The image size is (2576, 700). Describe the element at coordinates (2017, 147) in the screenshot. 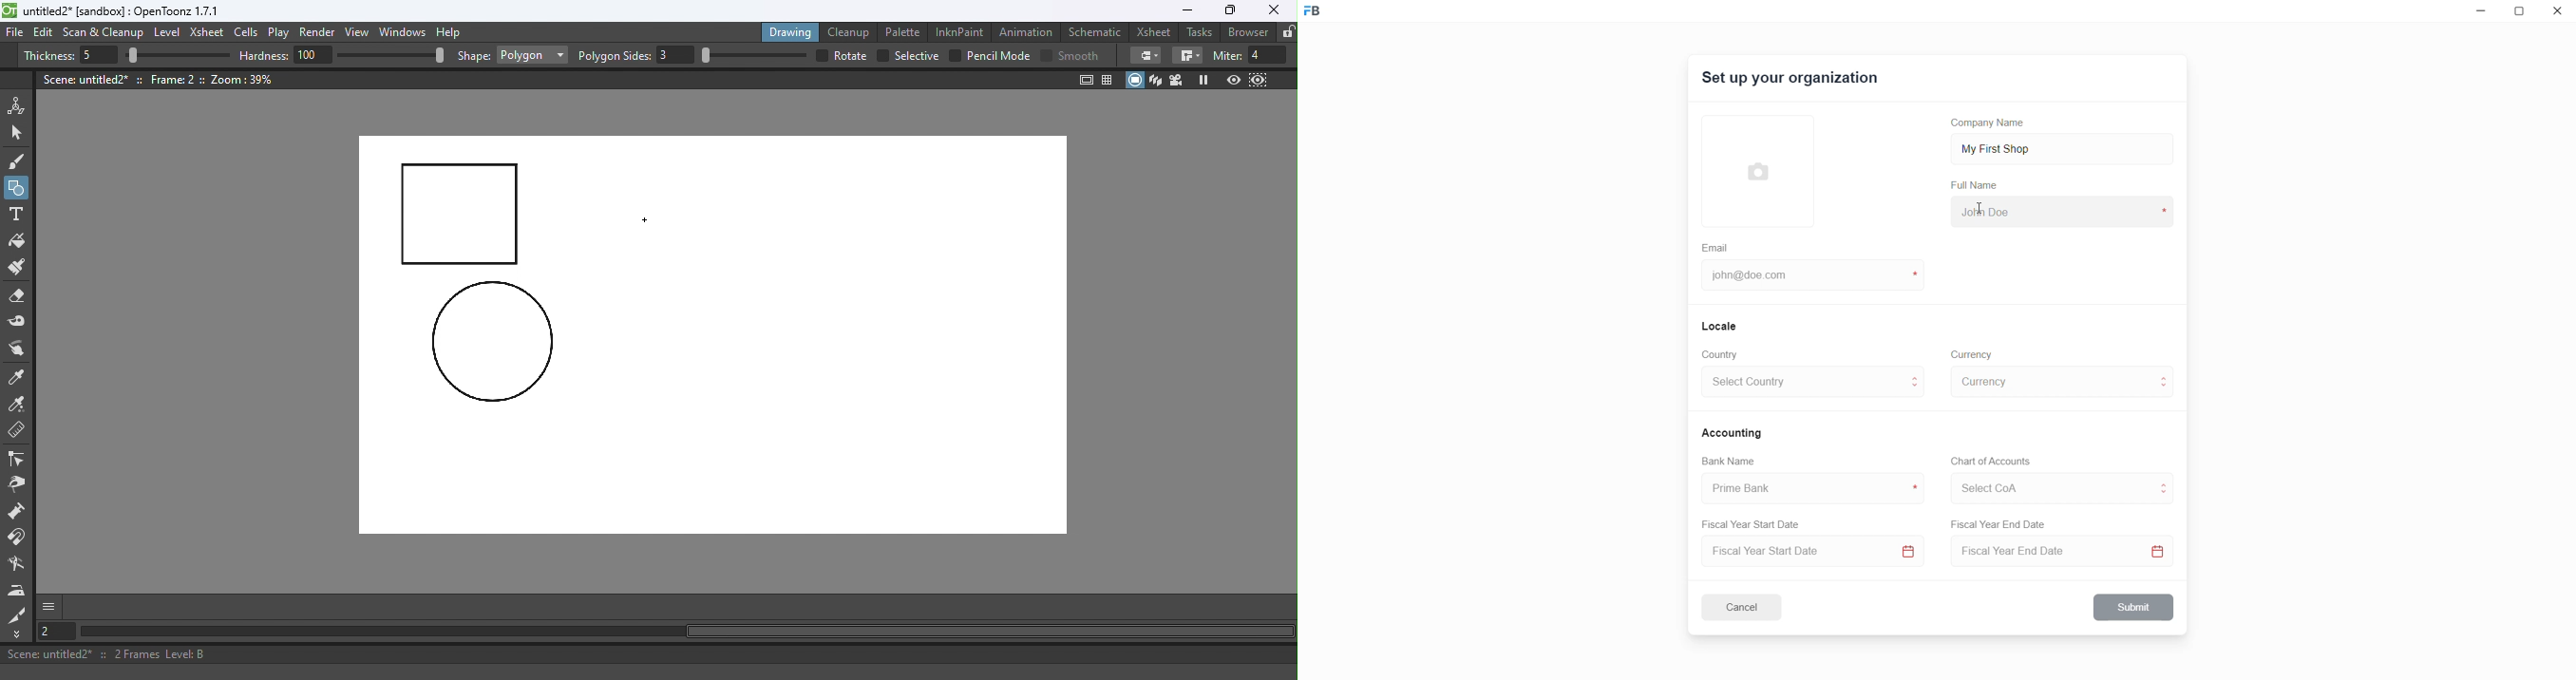

I see `My First Shop` at that location.